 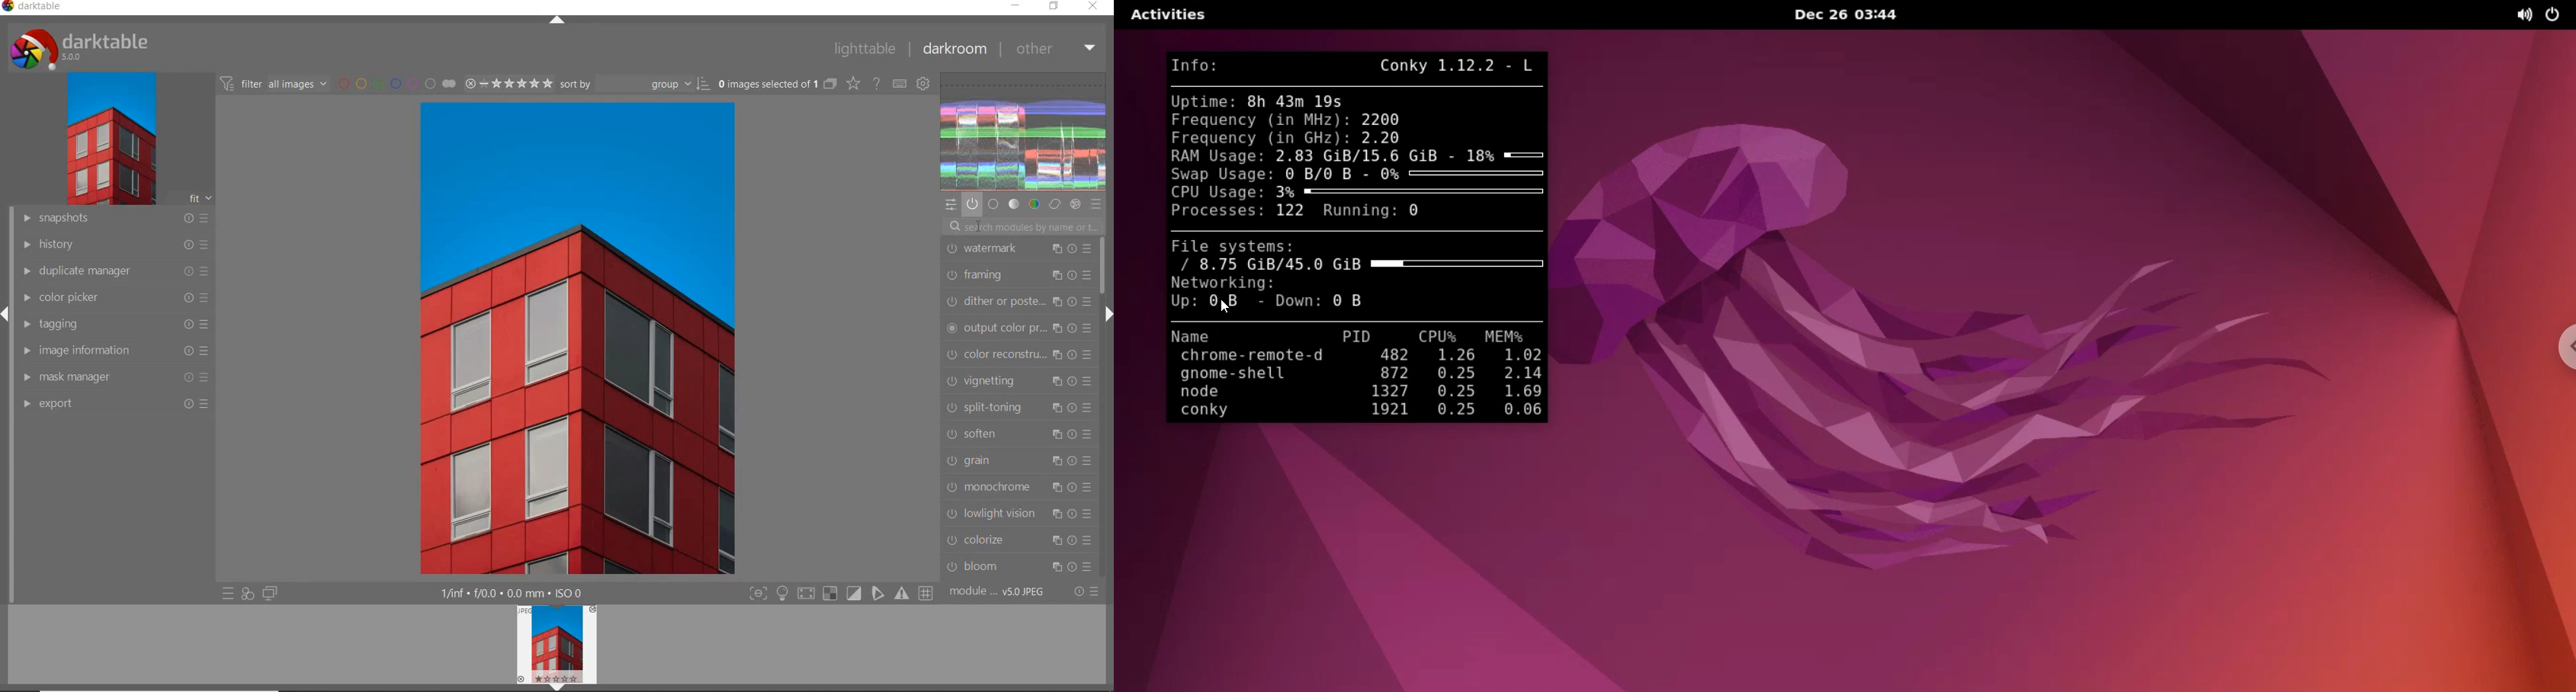 What do you see at coordinates (999, 591) in the screenshot?
I see `module order` at bounding box center [999, 591].